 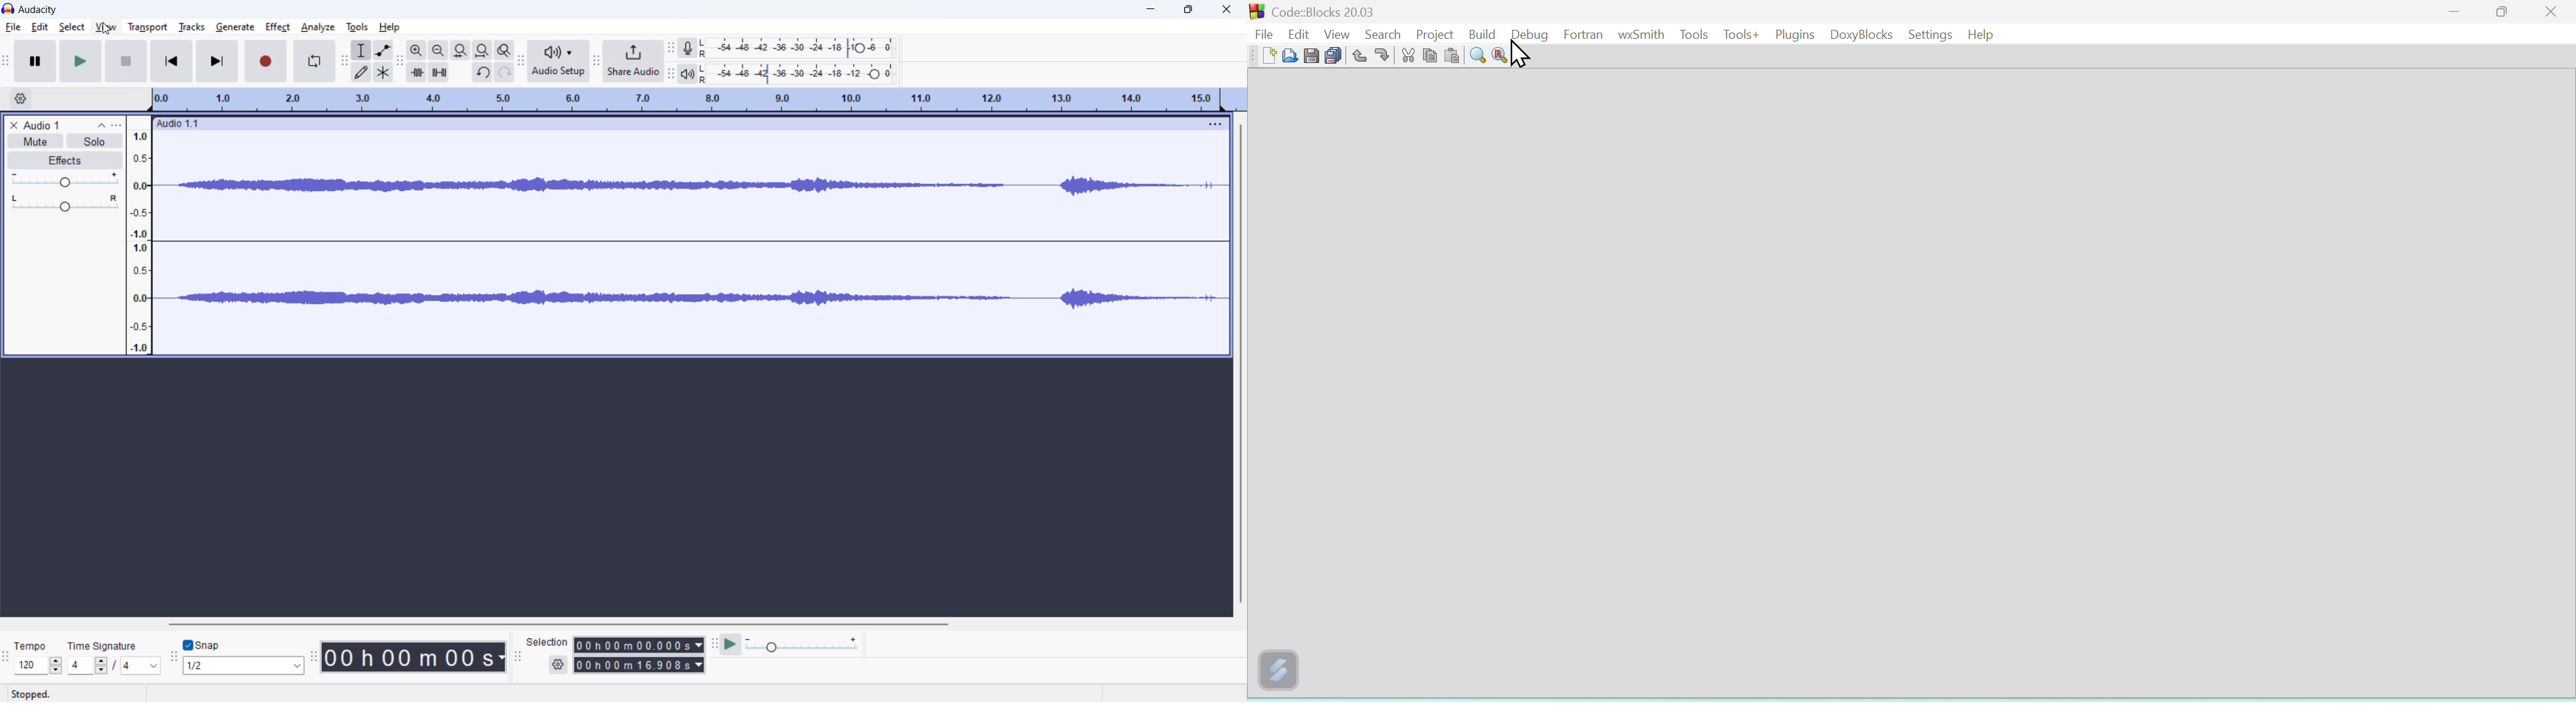 What do you see at coordinates (676, 122) in the screenshot?
I see `hold to move` at bounding box center [676, 122].